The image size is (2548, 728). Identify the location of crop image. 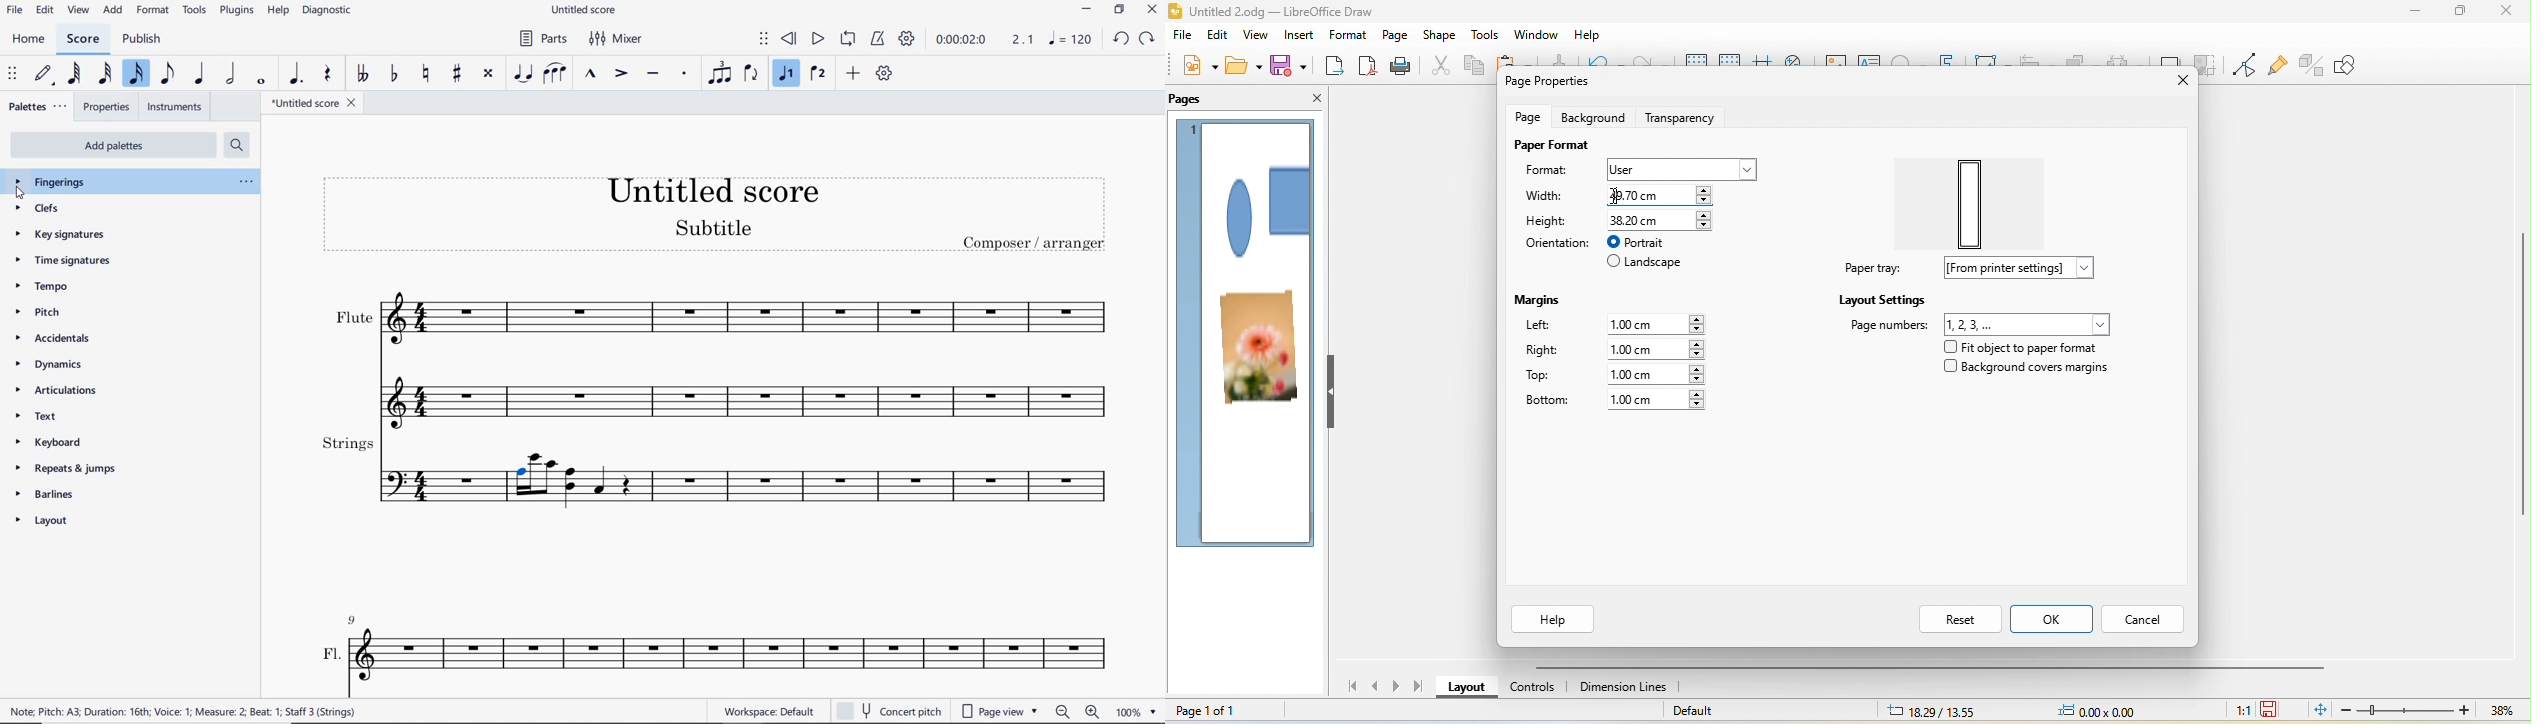
(2207, 54).